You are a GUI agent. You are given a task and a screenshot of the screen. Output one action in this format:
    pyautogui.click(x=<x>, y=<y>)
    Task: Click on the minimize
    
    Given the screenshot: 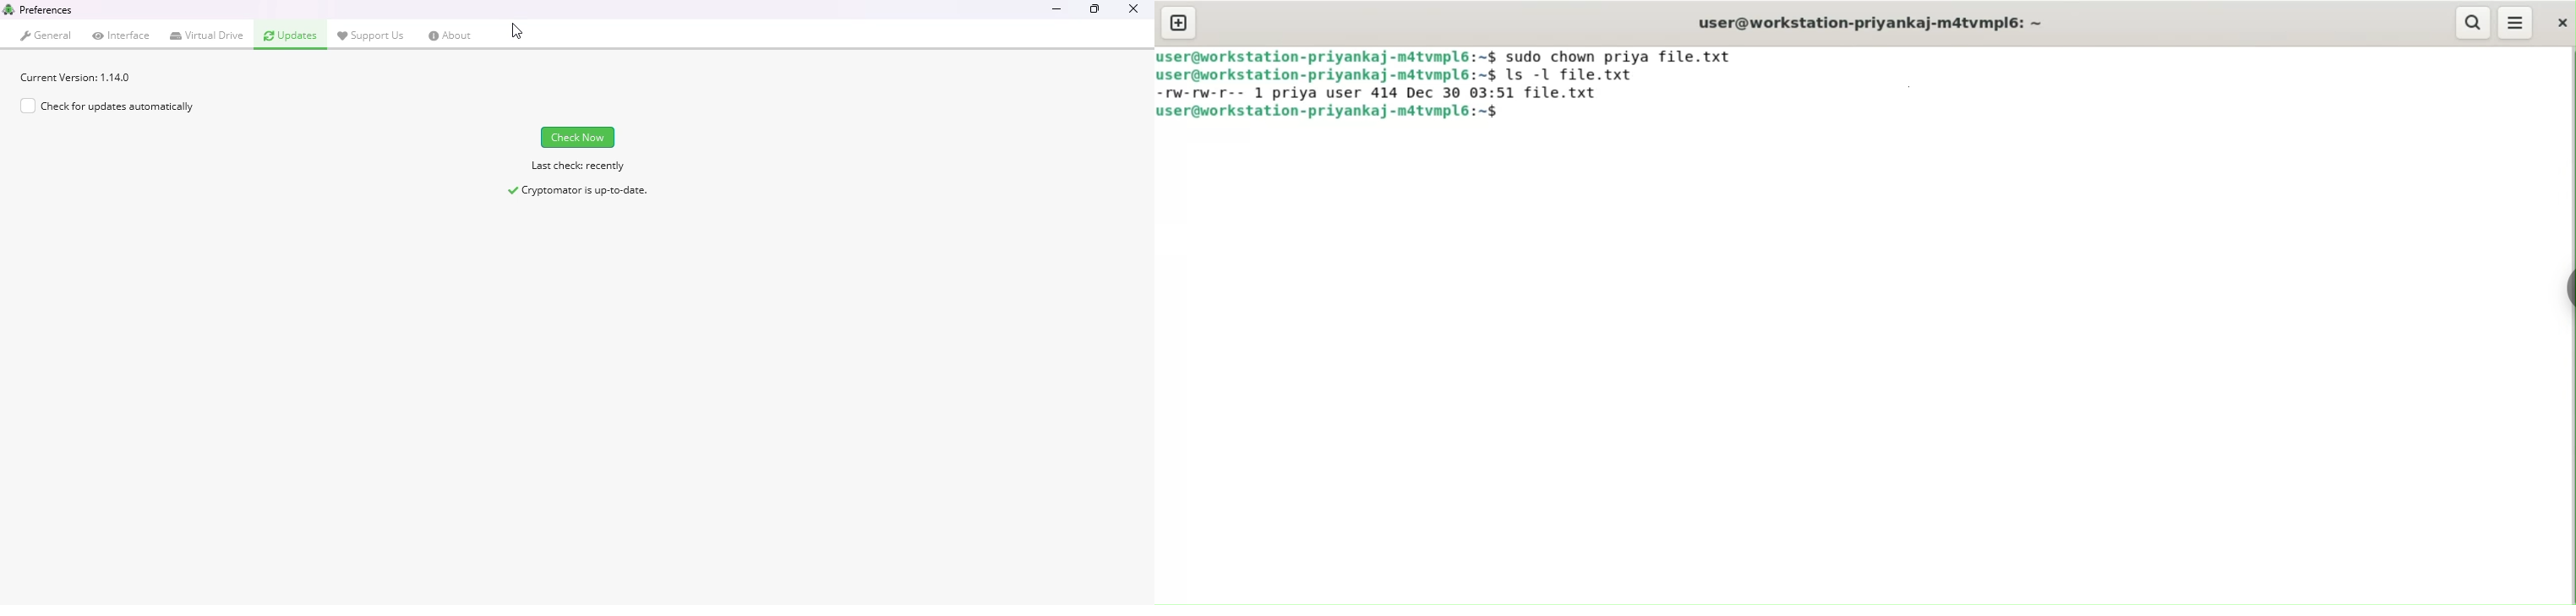 What is the action you would take?
    pyautogui.click(x=1057, y=10)
    